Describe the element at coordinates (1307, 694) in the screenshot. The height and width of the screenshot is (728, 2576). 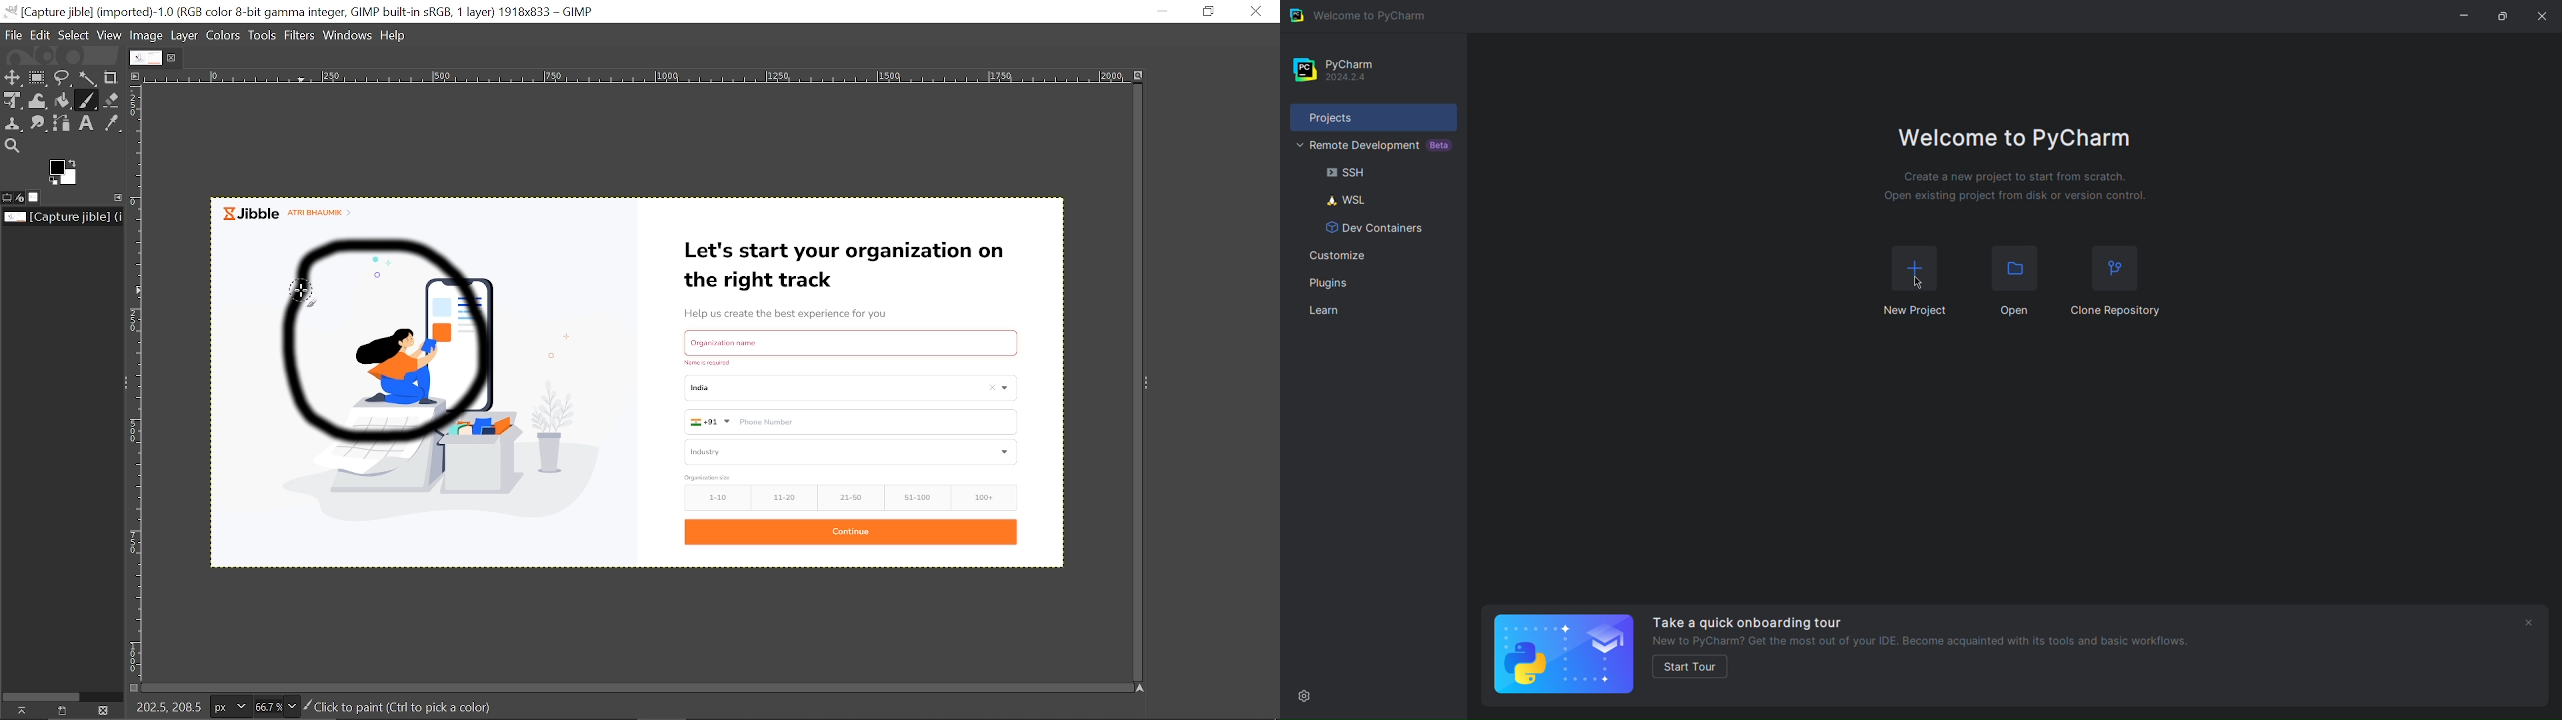
I see `Settings` at that location.